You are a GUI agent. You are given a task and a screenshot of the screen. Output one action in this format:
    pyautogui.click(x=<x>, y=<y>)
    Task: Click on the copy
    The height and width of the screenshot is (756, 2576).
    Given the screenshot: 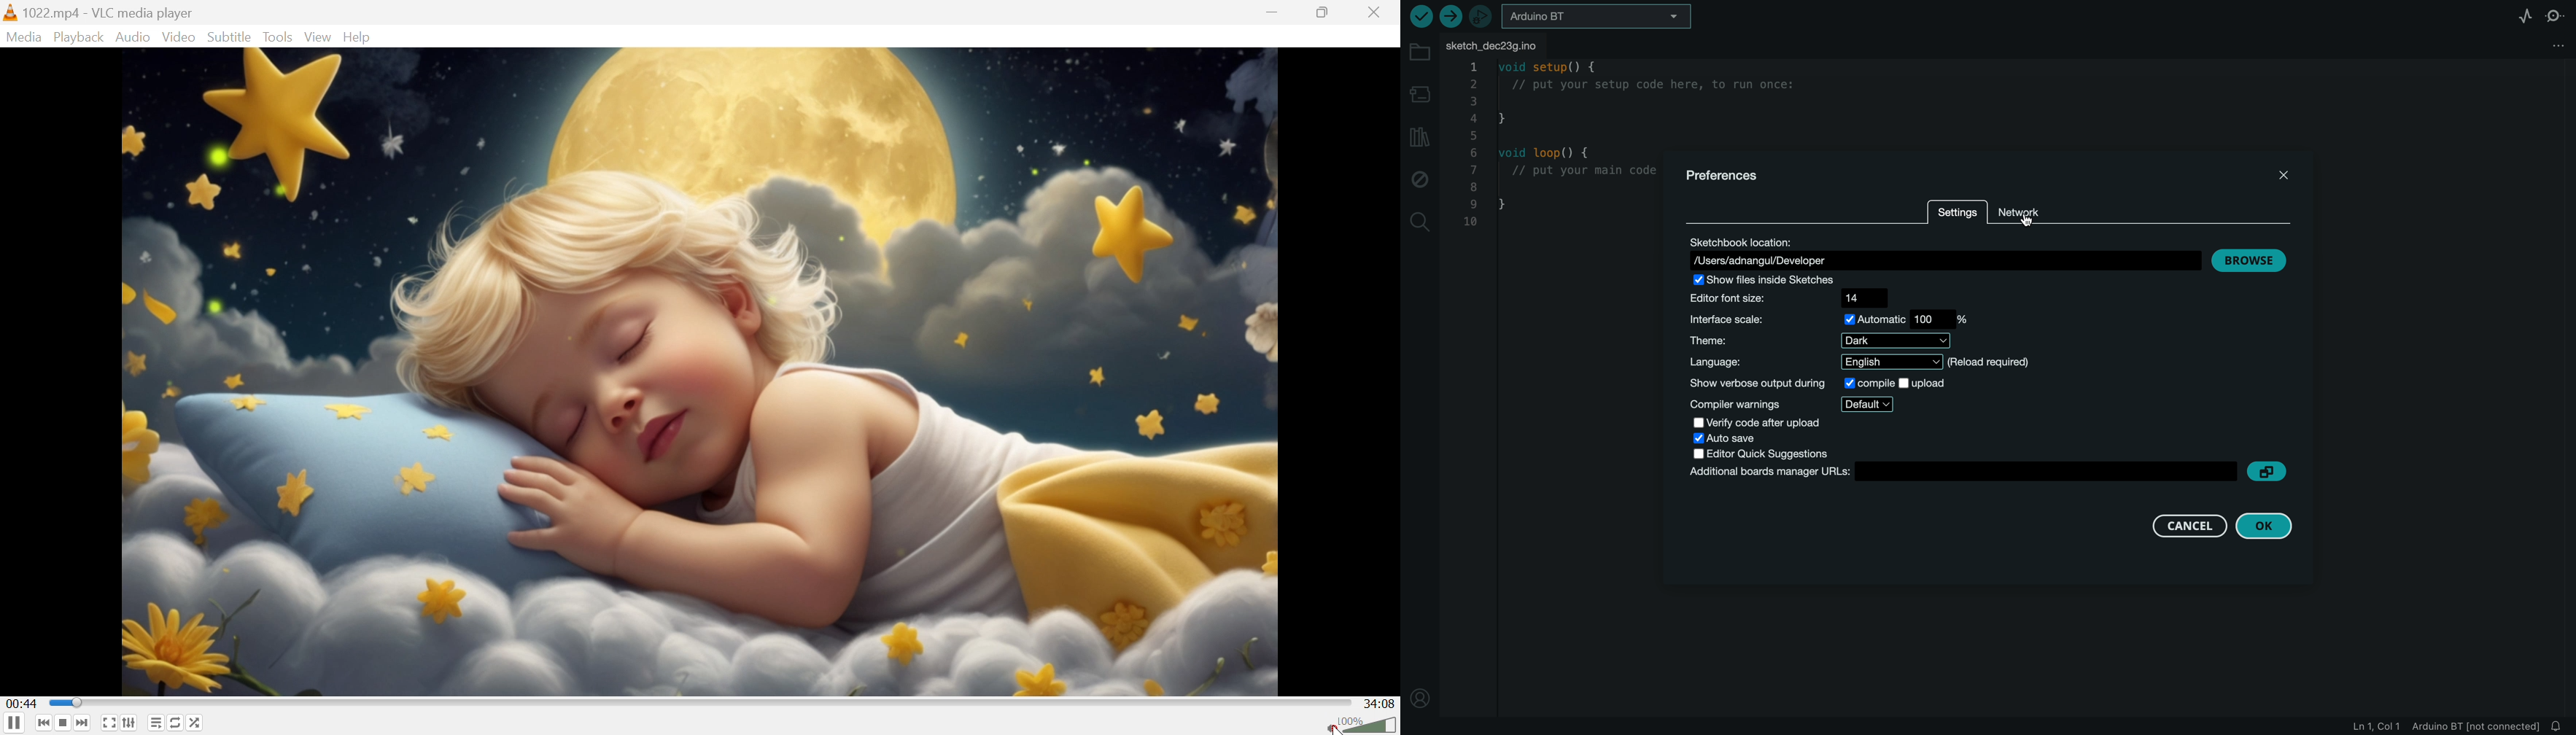 What is the action you would take?
    pyautogui.click(x=2272, y=470)
    